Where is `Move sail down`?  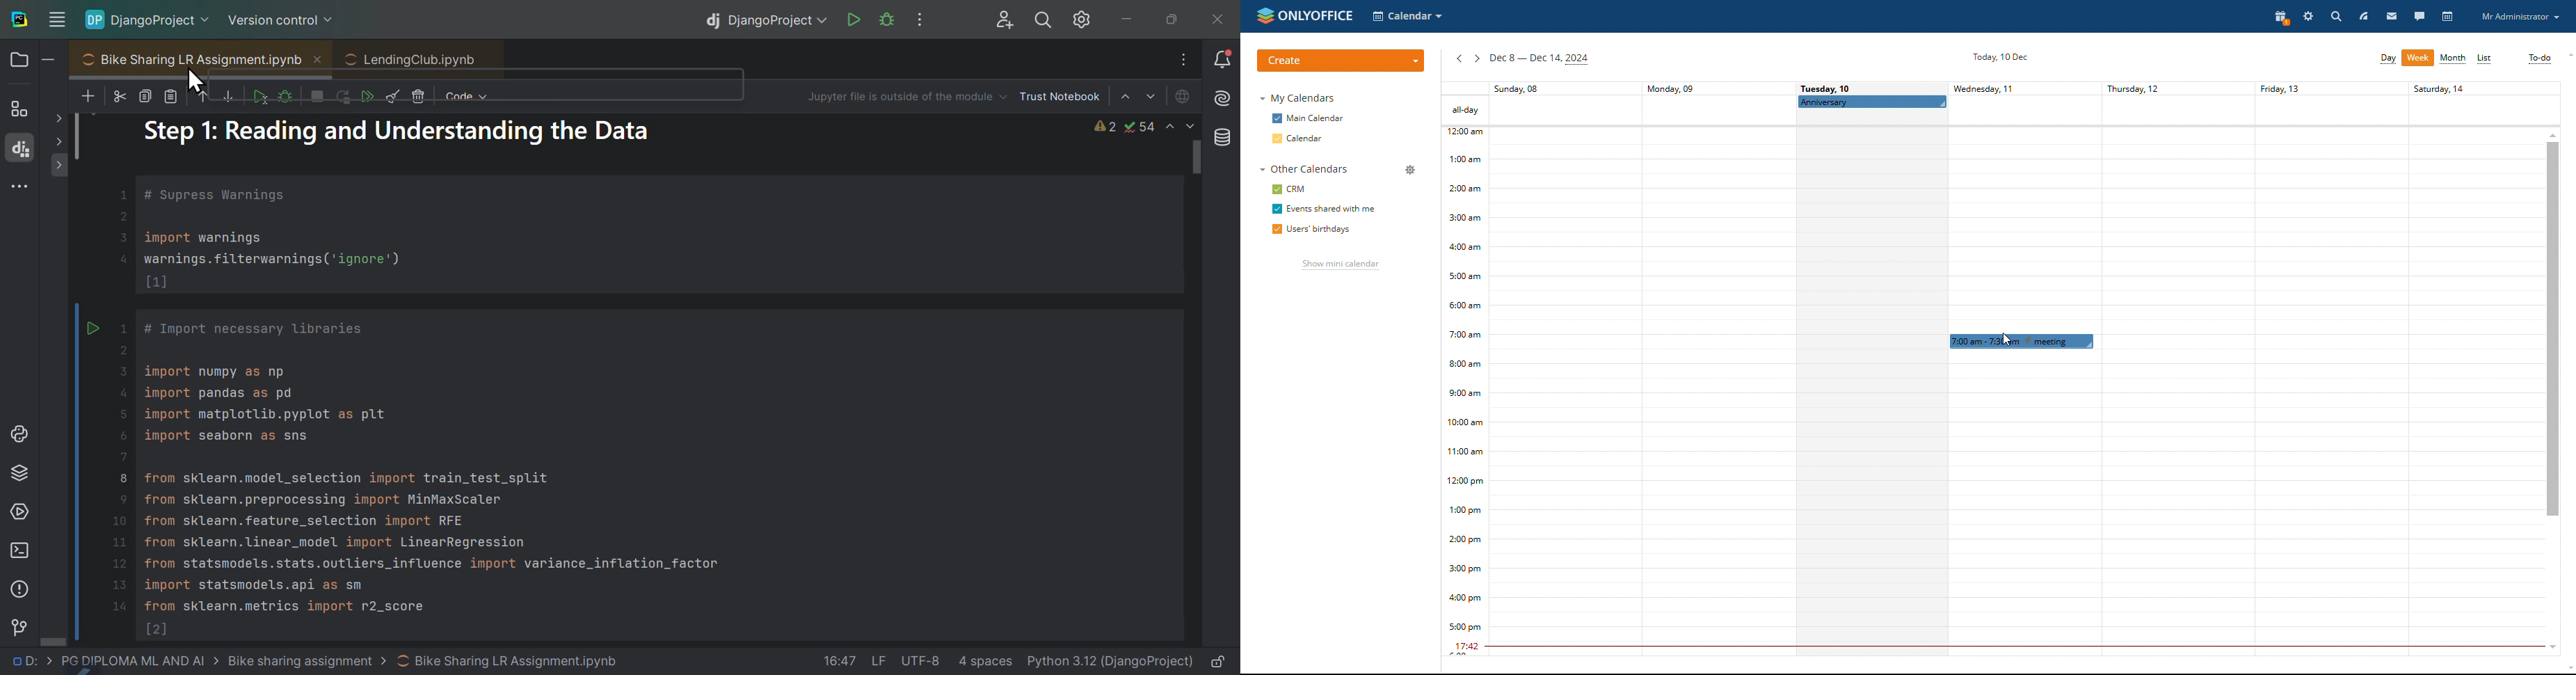
Move sail down is located at coordinates (233, 96).